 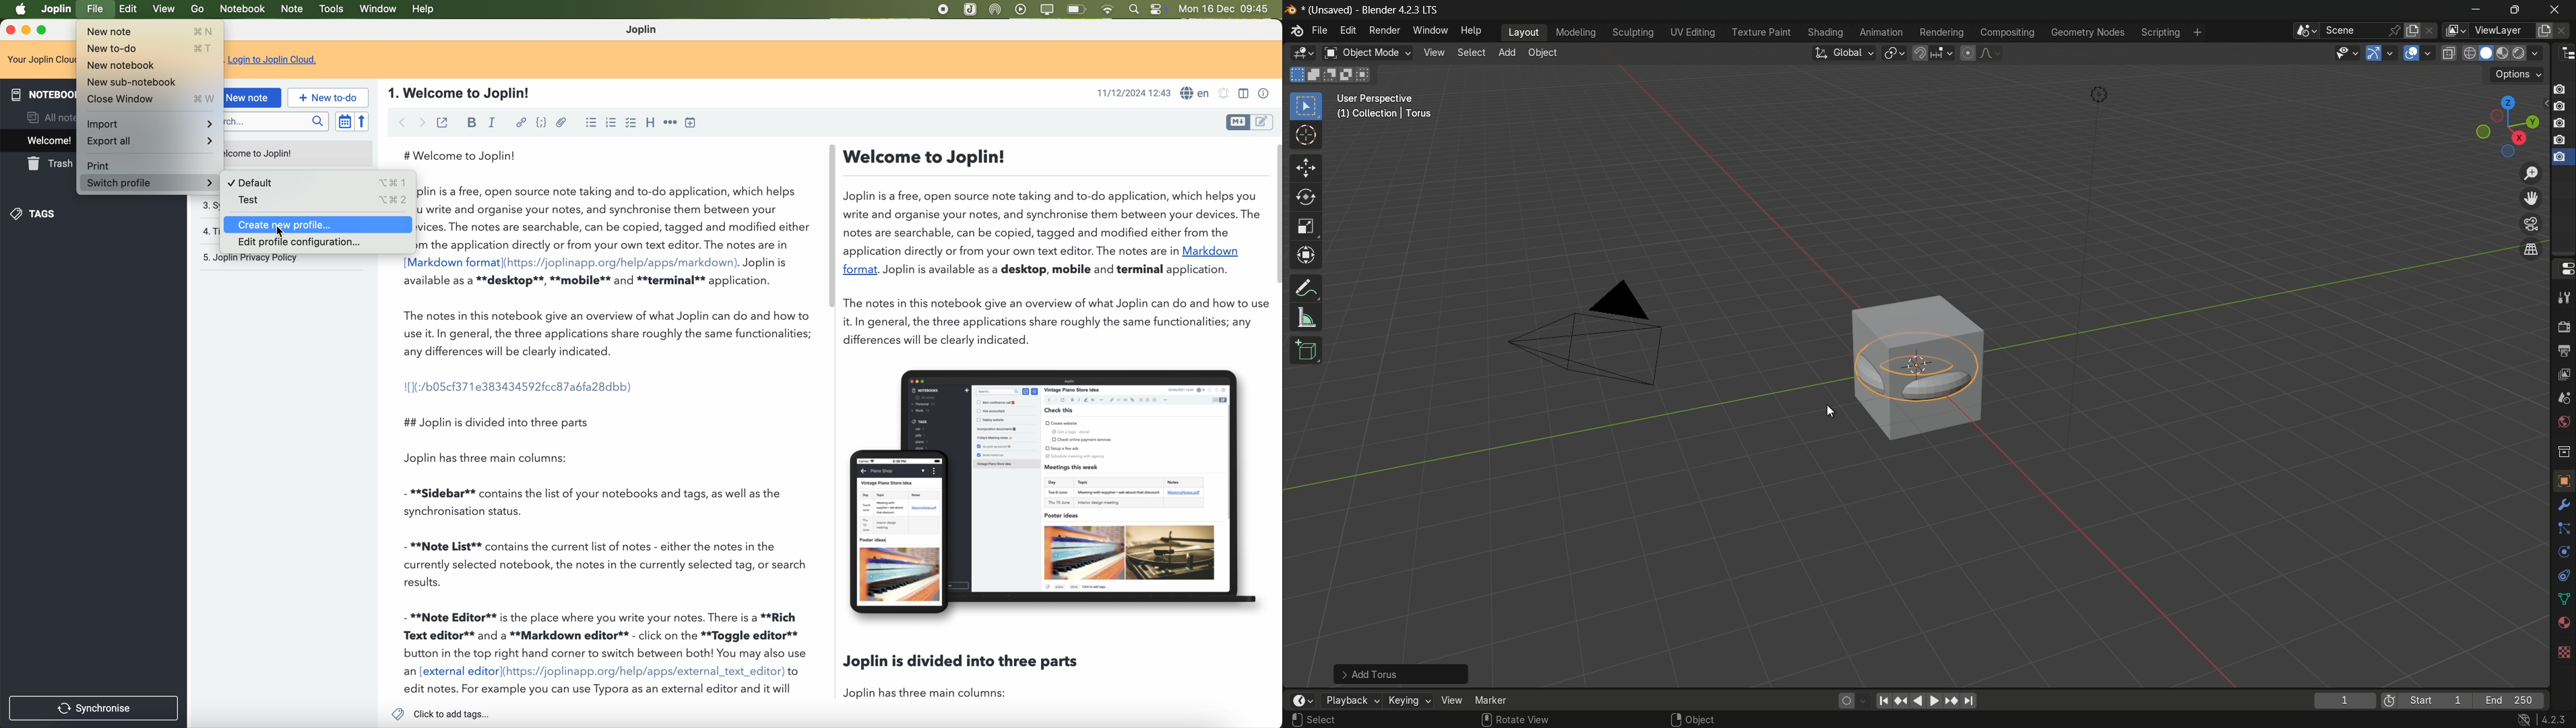 I want to click on rotate, so click(x=1306, y=198).